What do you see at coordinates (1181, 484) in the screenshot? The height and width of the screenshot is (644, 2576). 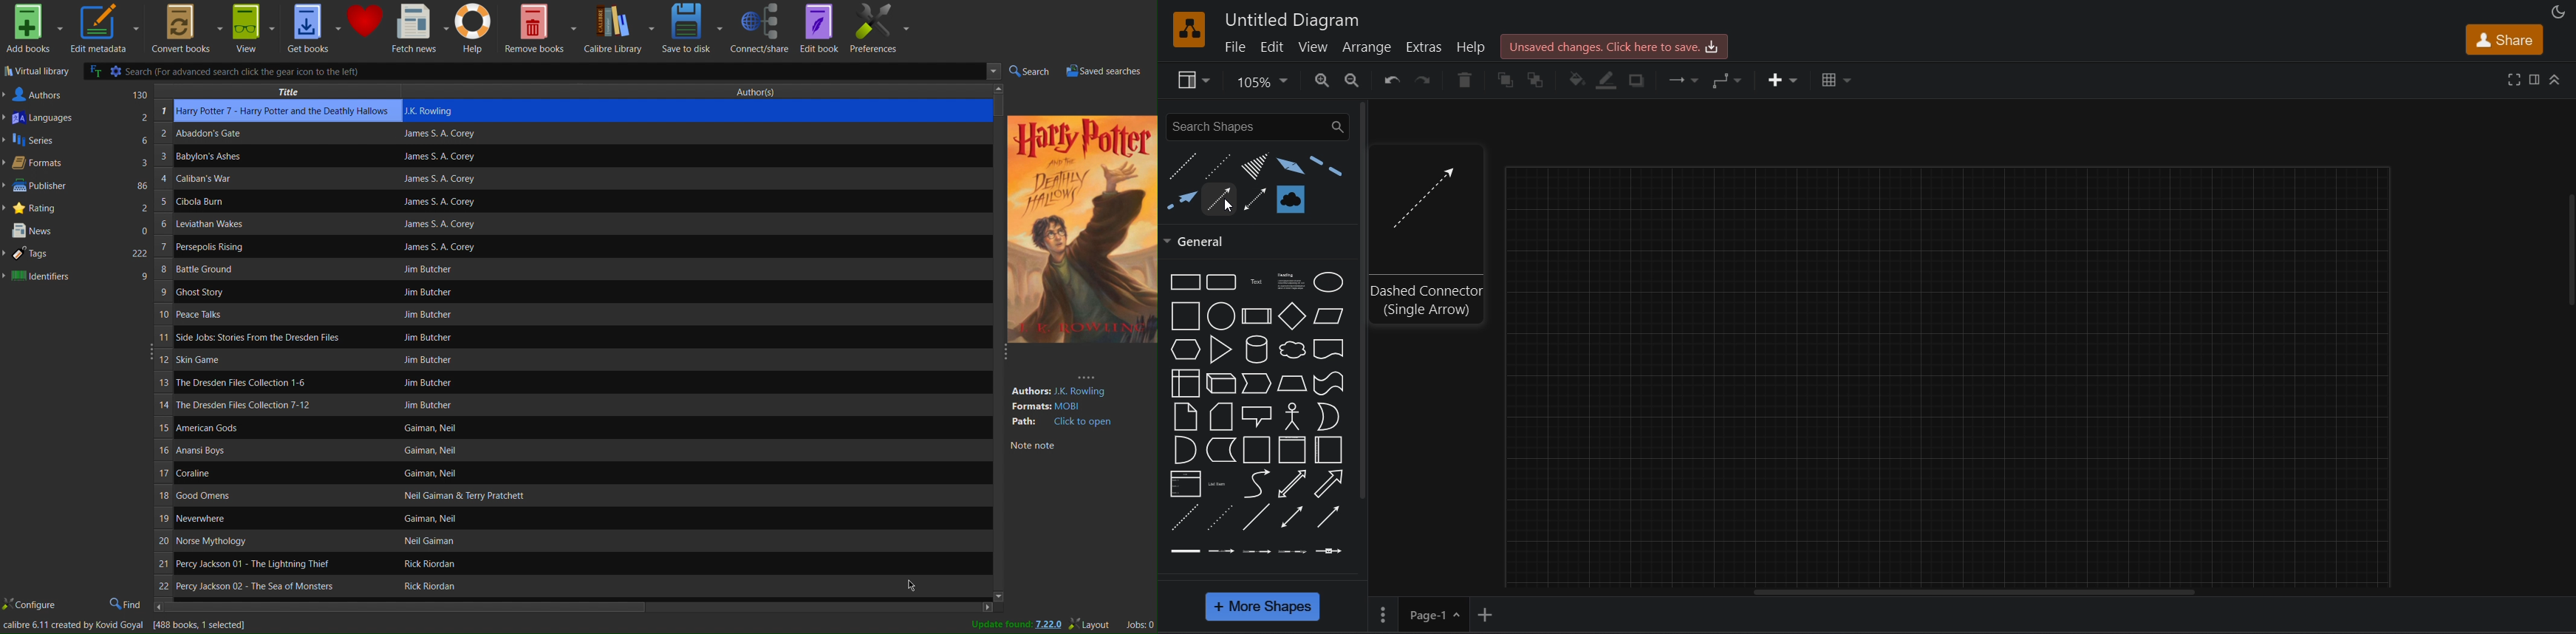 I see `list` at bounding box center [1181, 484].